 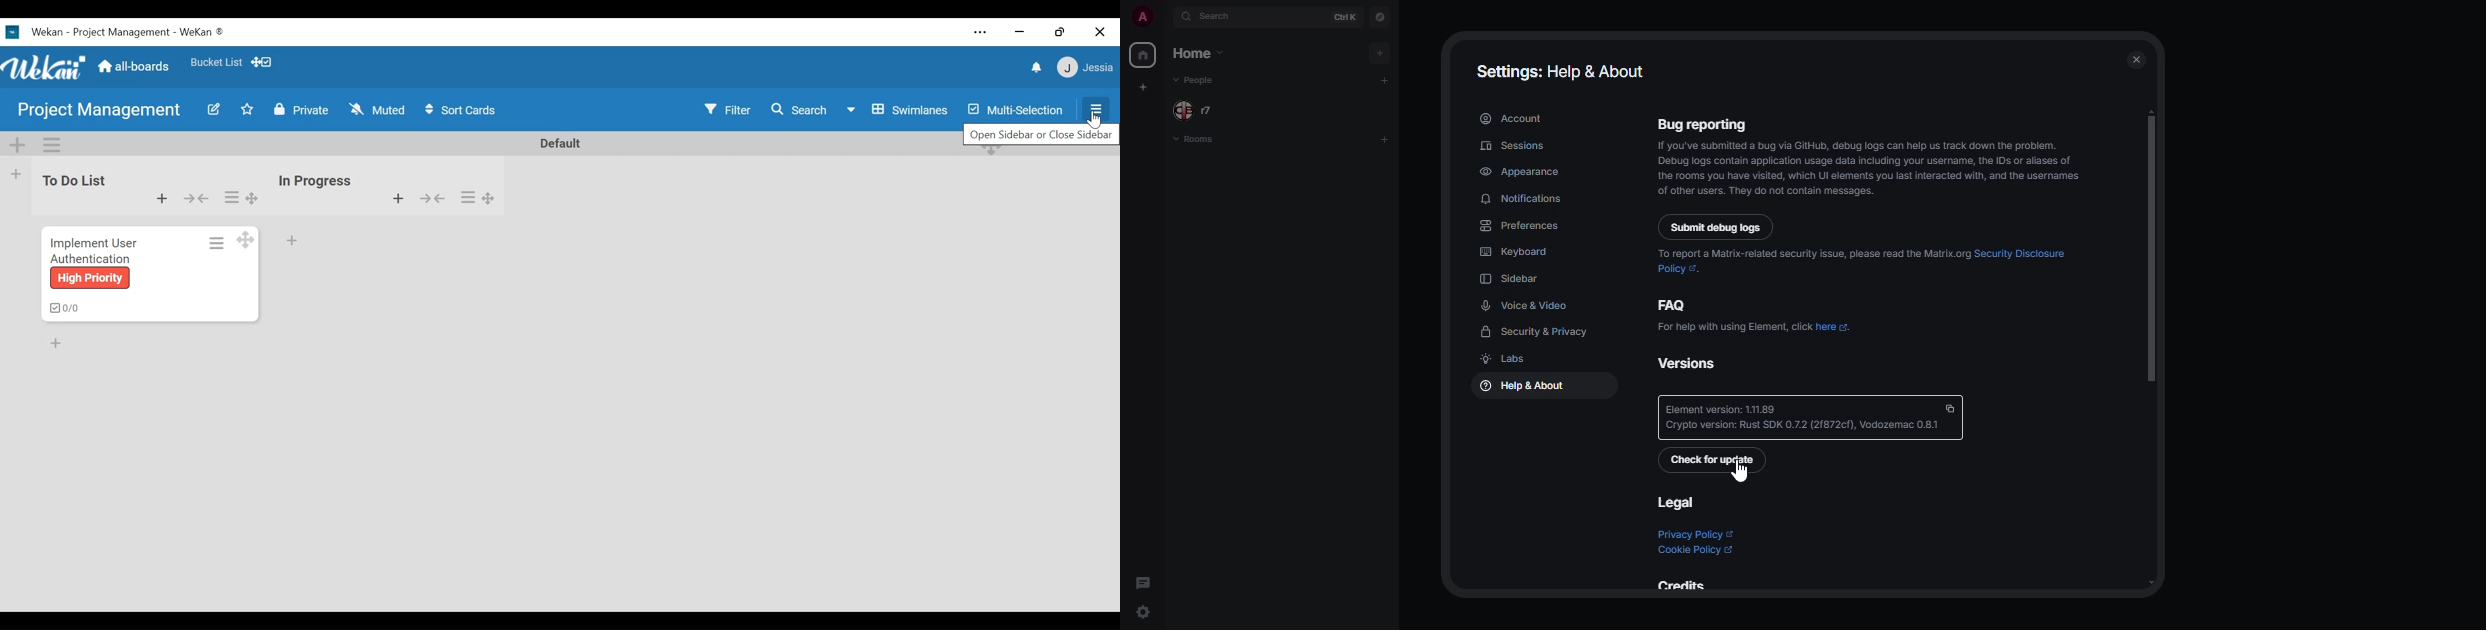 I want to click on add, so click(x=1387, y=81).